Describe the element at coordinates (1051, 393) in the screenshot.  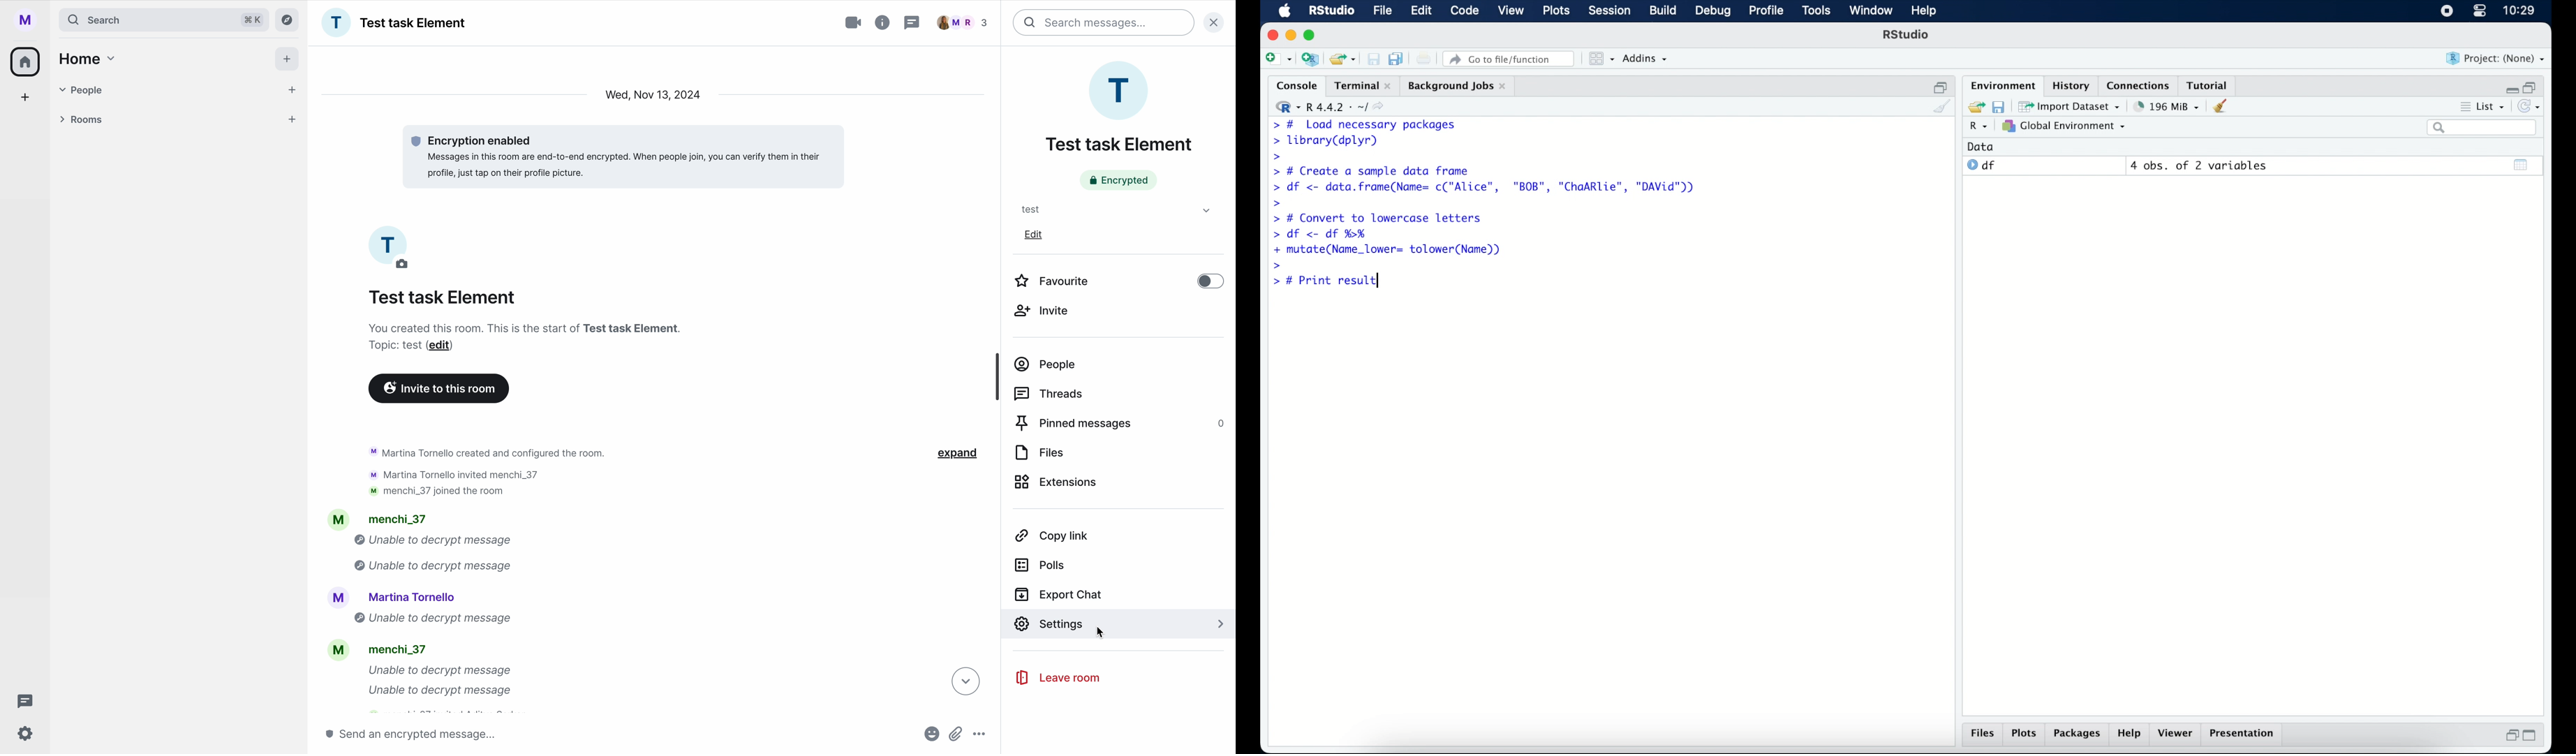
I see `threads` at that location.